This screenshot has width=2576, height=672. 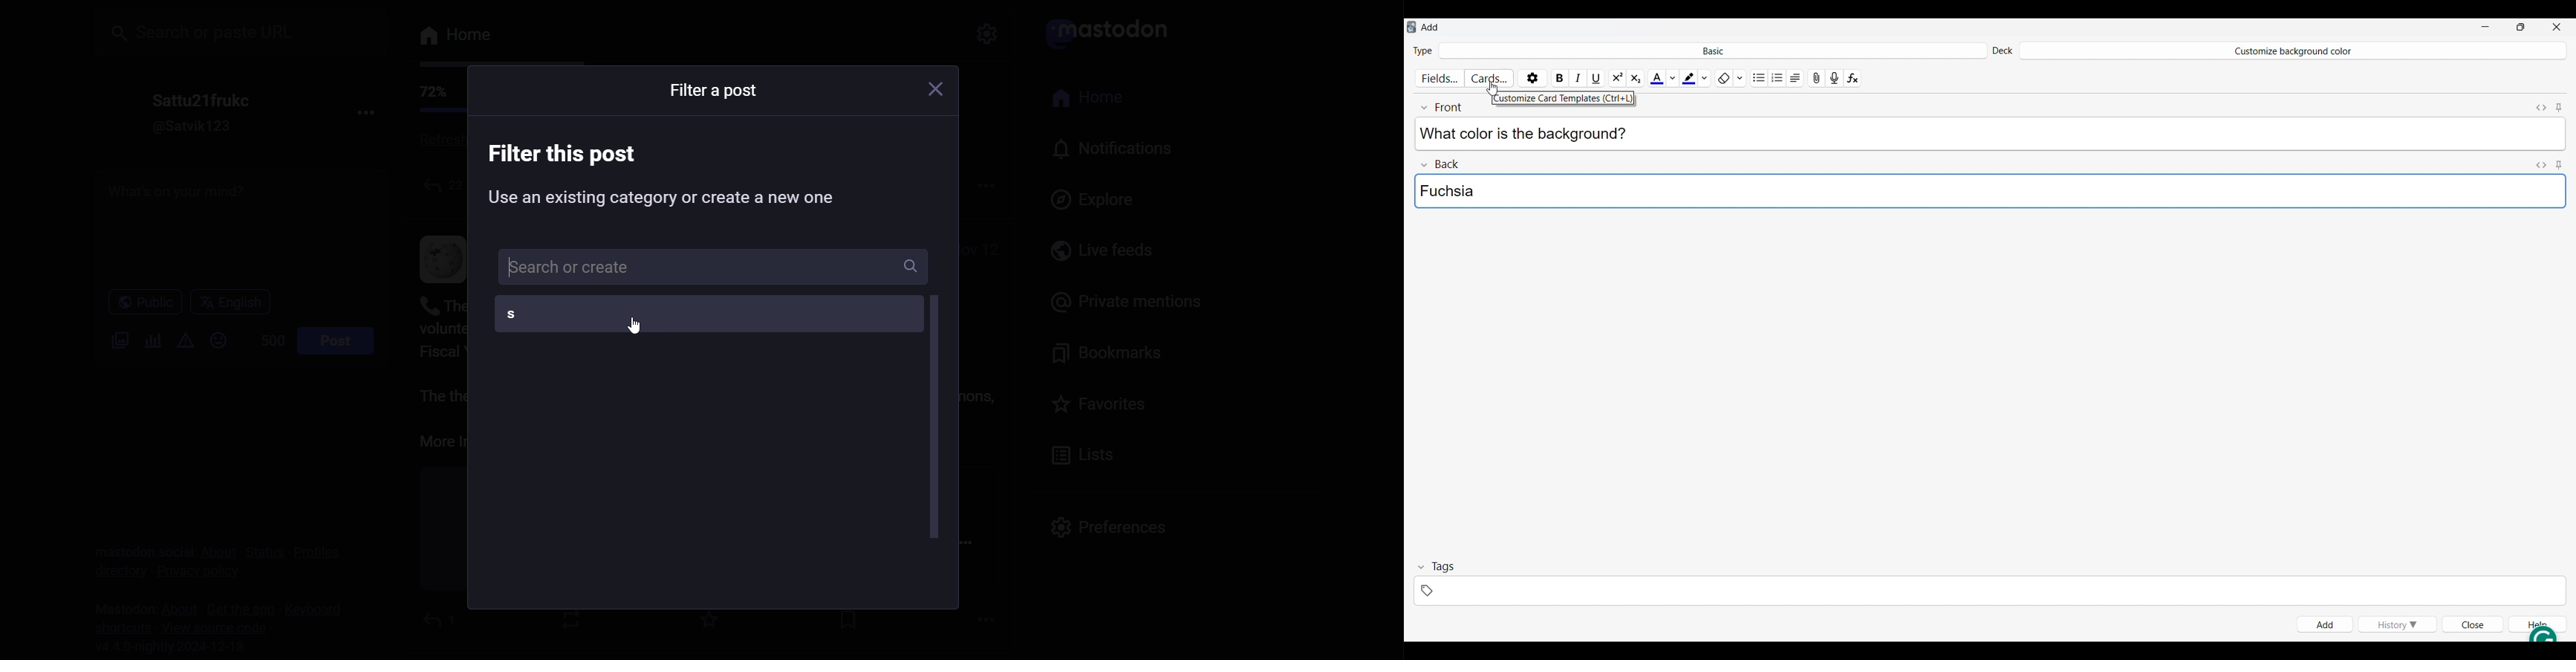 What do you see at coordinates (1713, 49) in the screenshot?
I see `Click to select card type in deck` at bounding box center [1713, 49].